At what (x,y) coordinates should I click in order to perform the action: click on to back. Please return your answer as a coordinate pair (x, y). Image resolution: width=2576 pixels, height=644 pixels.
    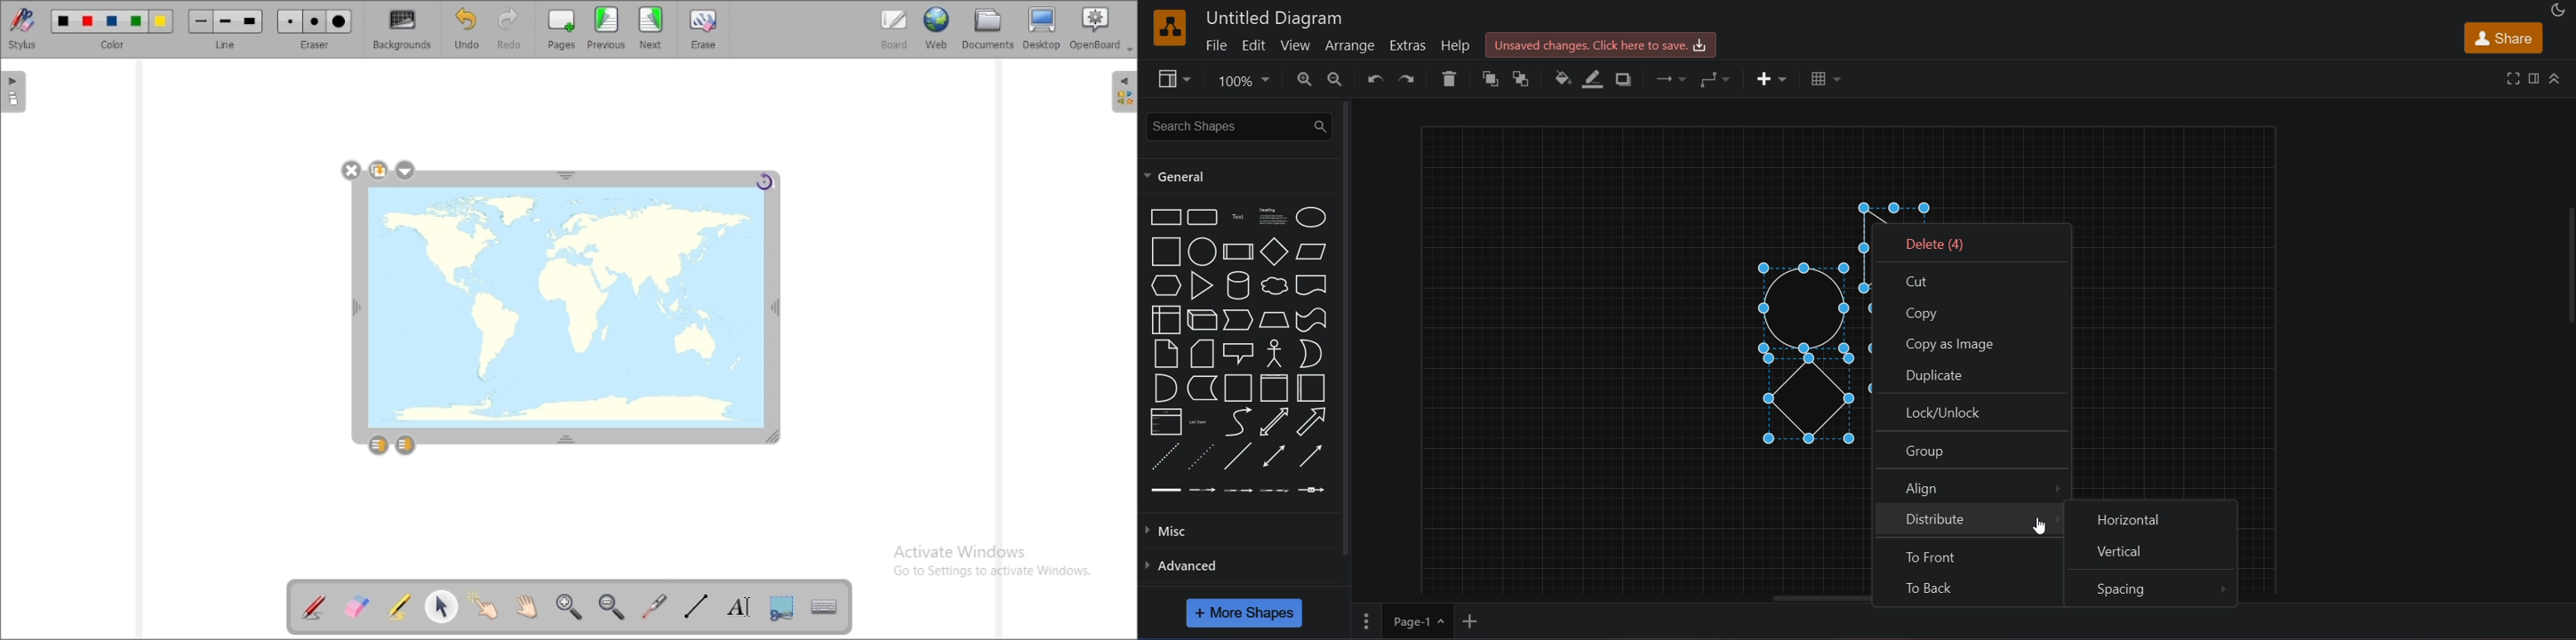
    Looking at the image, I should click on (1967, 589).